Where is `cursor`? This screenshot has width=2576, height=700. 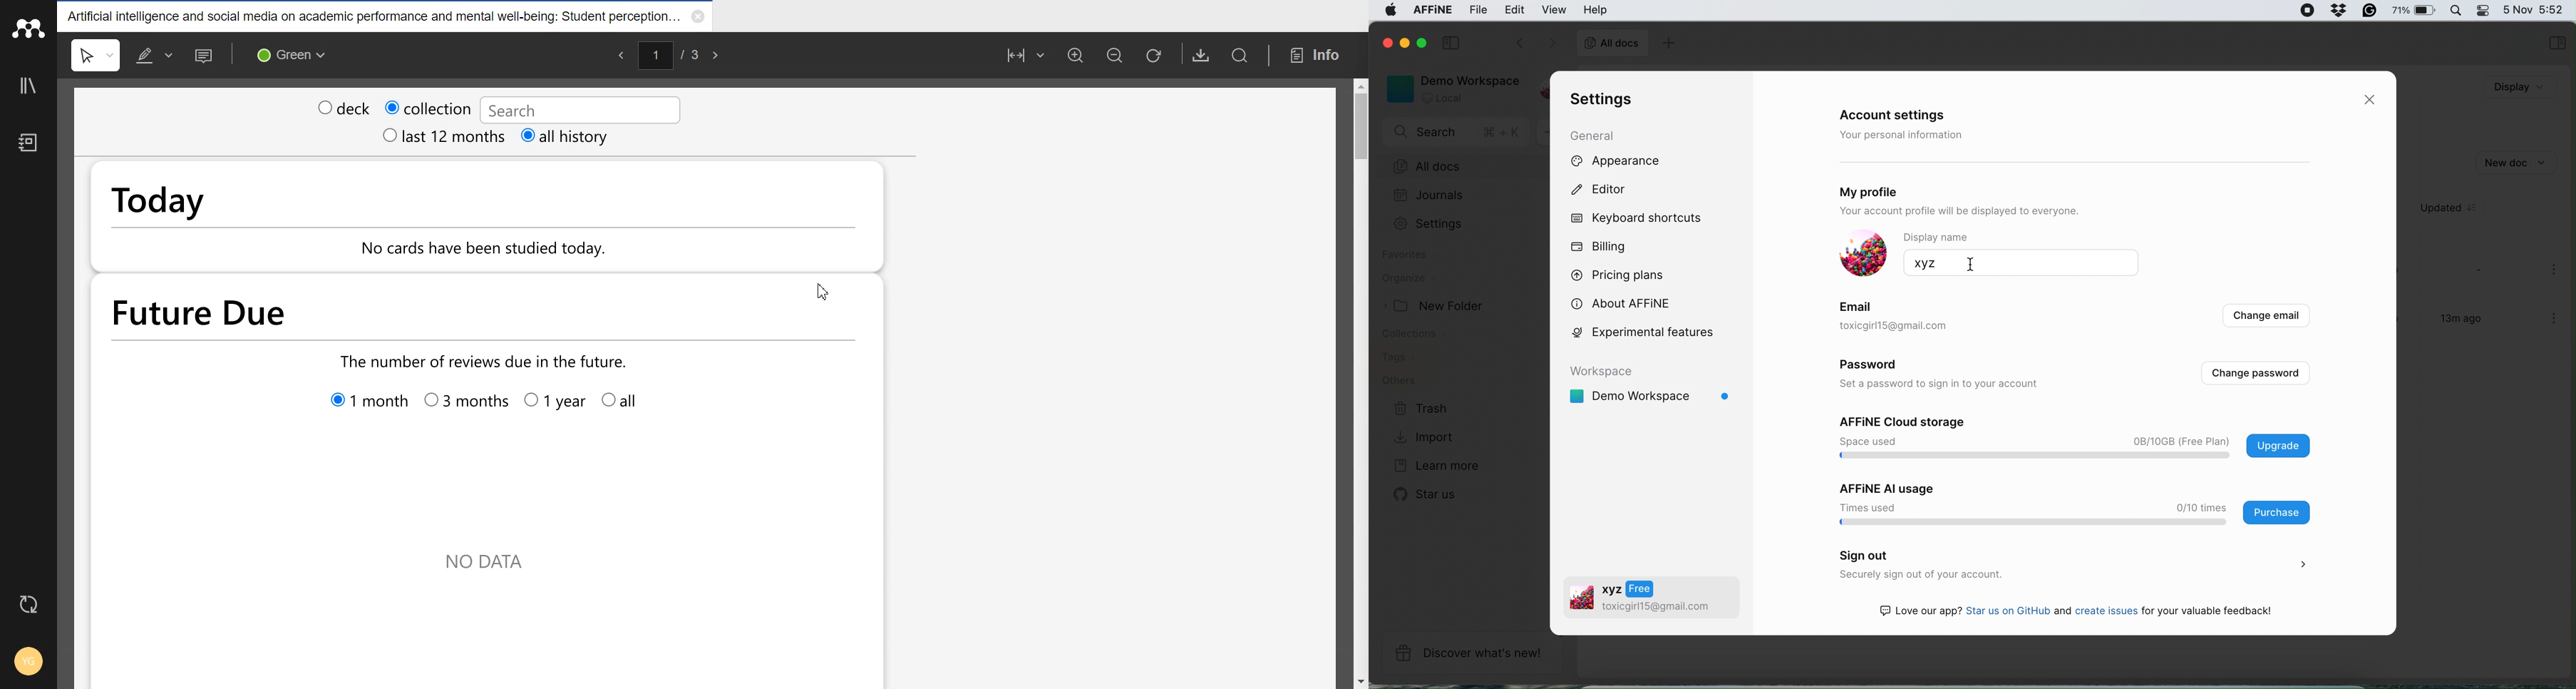 cursor is located at coordinates (1968, 264).